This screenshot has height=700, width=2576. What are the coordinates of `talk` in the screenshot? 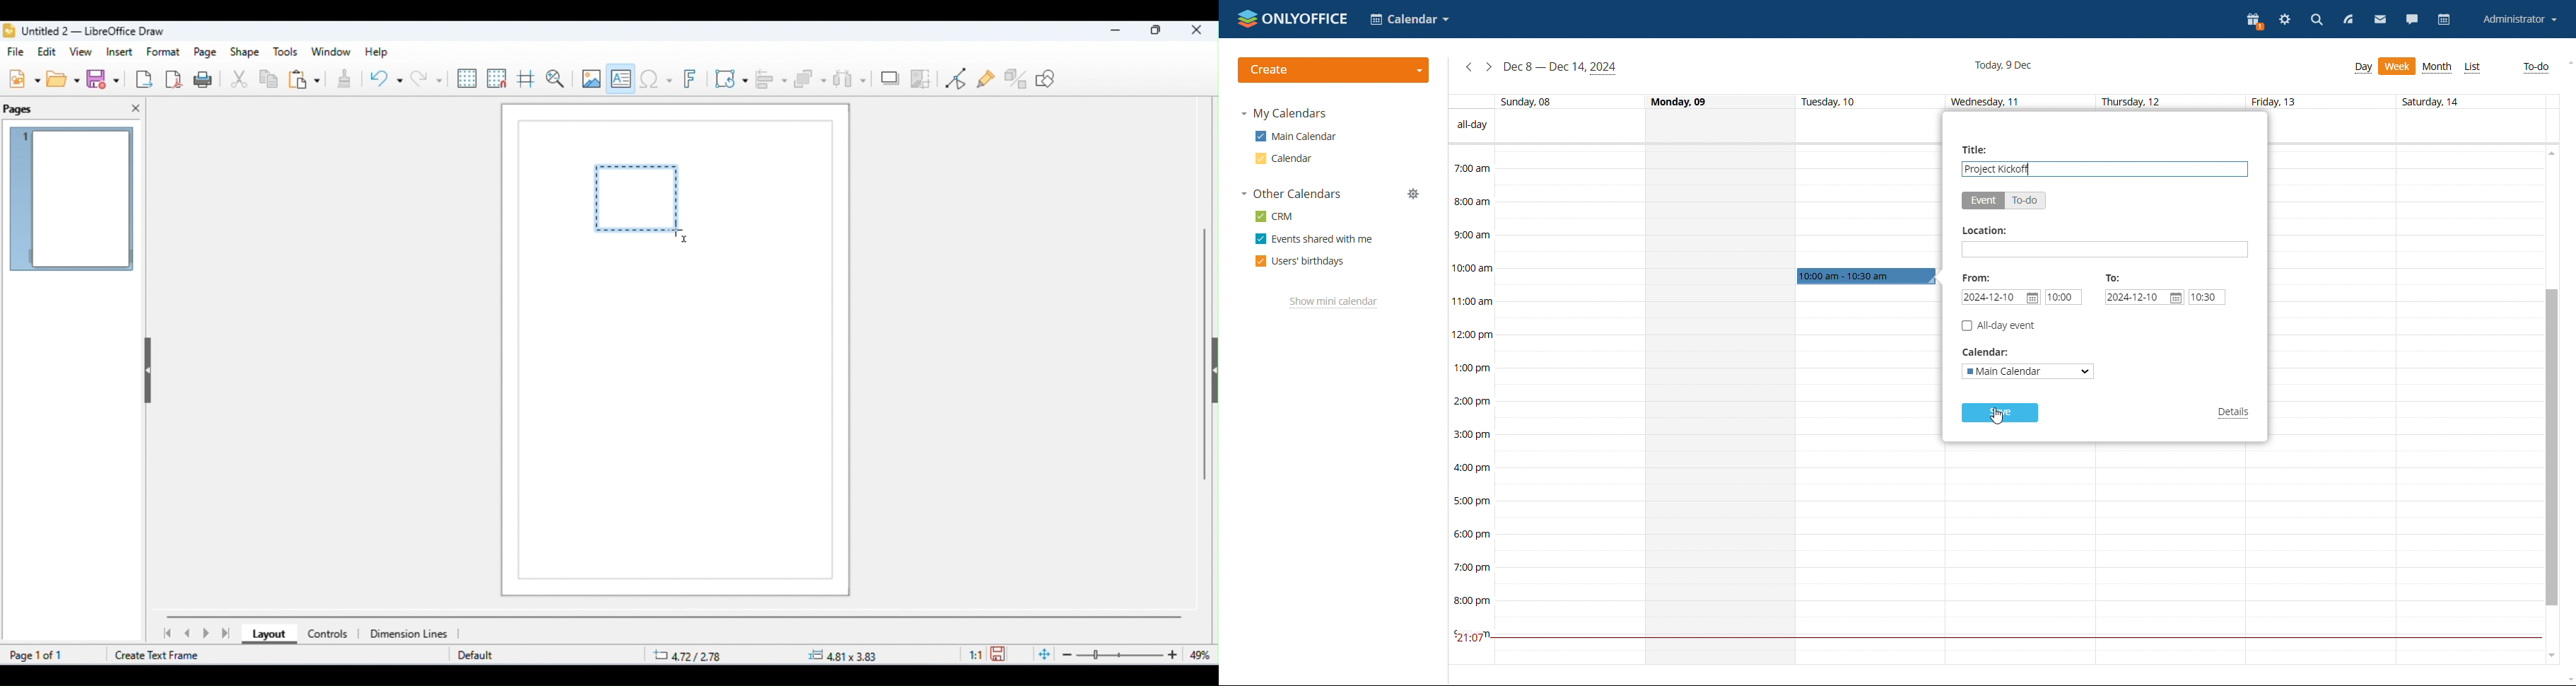 It's located at (2411, 21).